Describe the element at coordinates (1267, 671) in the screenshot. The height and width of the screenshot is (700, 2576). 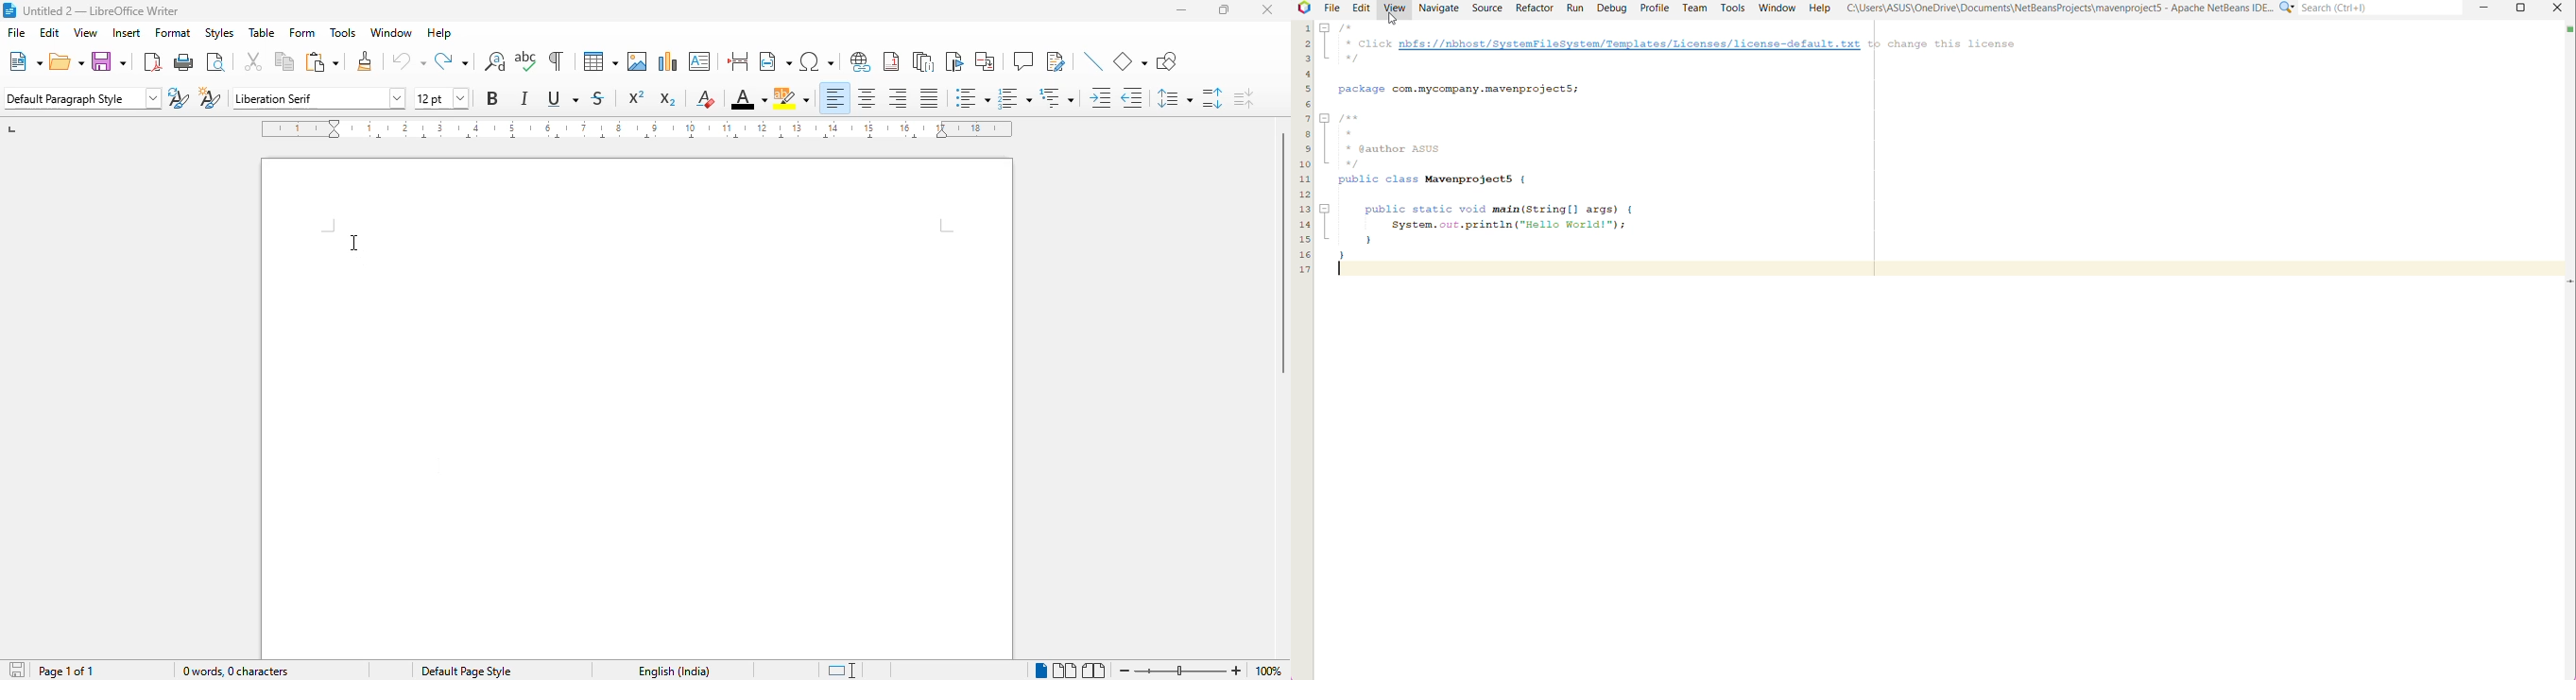
I see `zoom factor` at that location.